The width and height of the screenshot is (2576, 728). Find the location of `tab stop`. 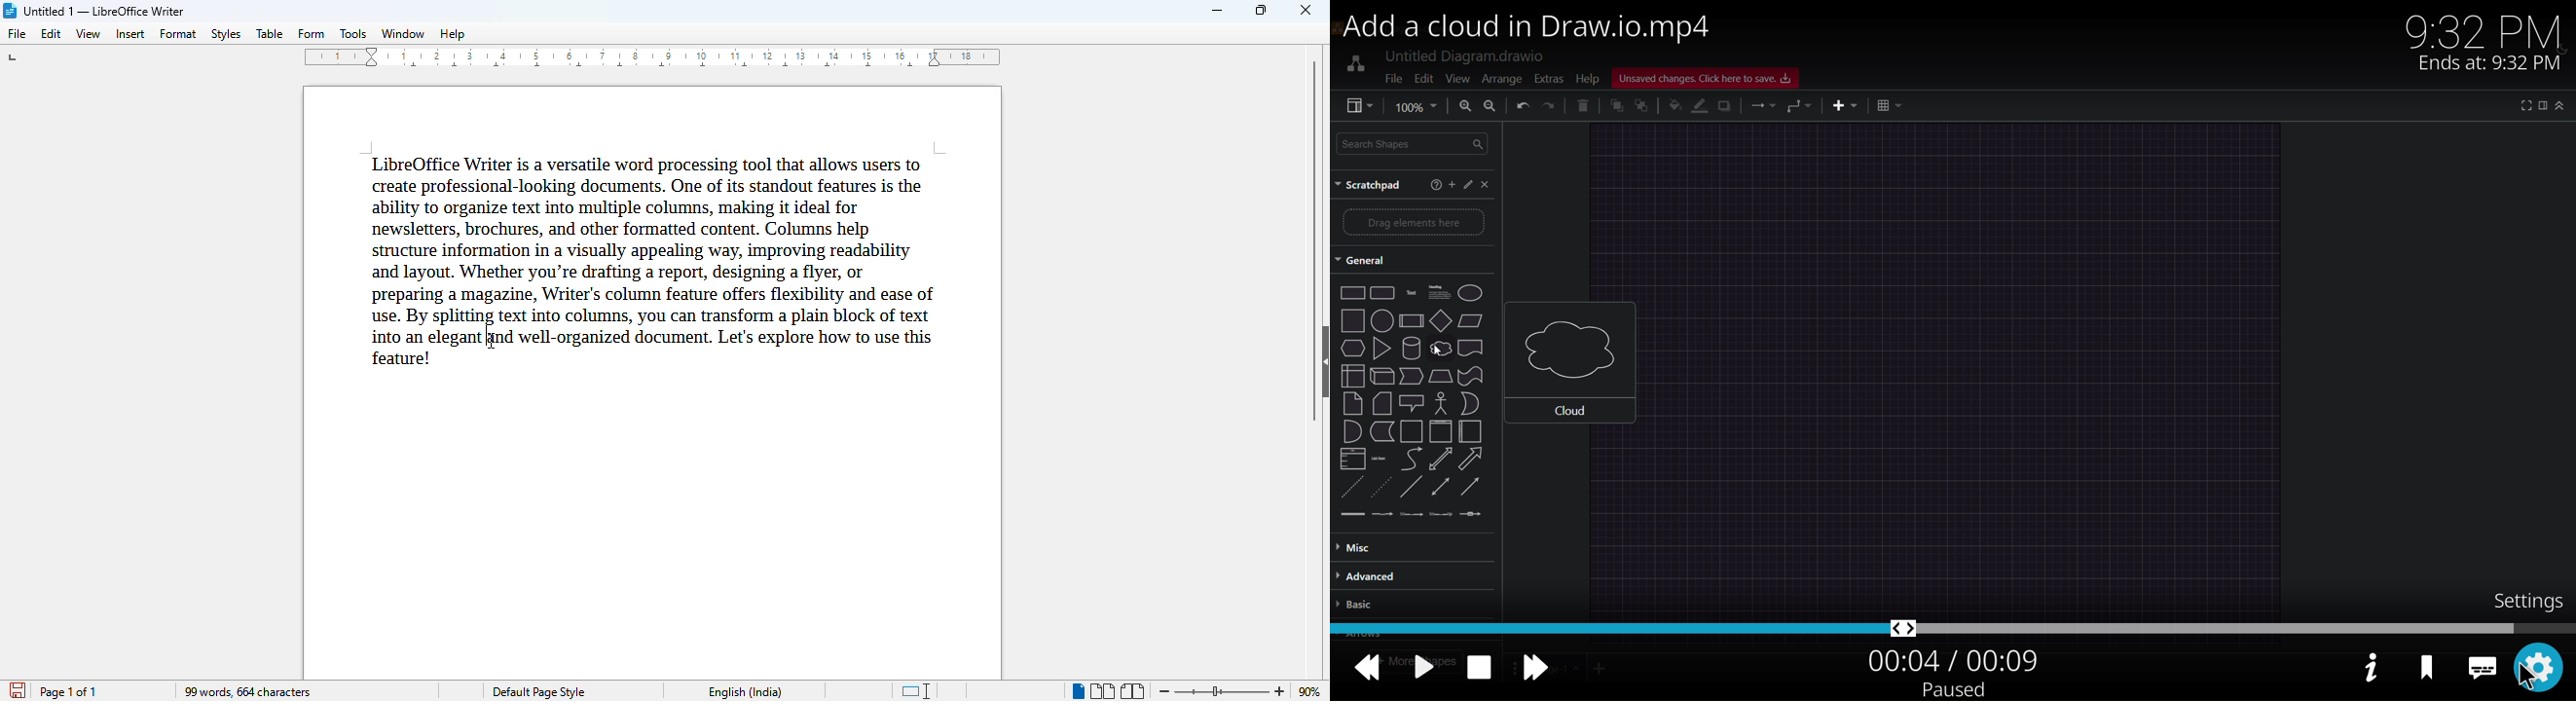

tab stop is located at coordinates (15, 57).